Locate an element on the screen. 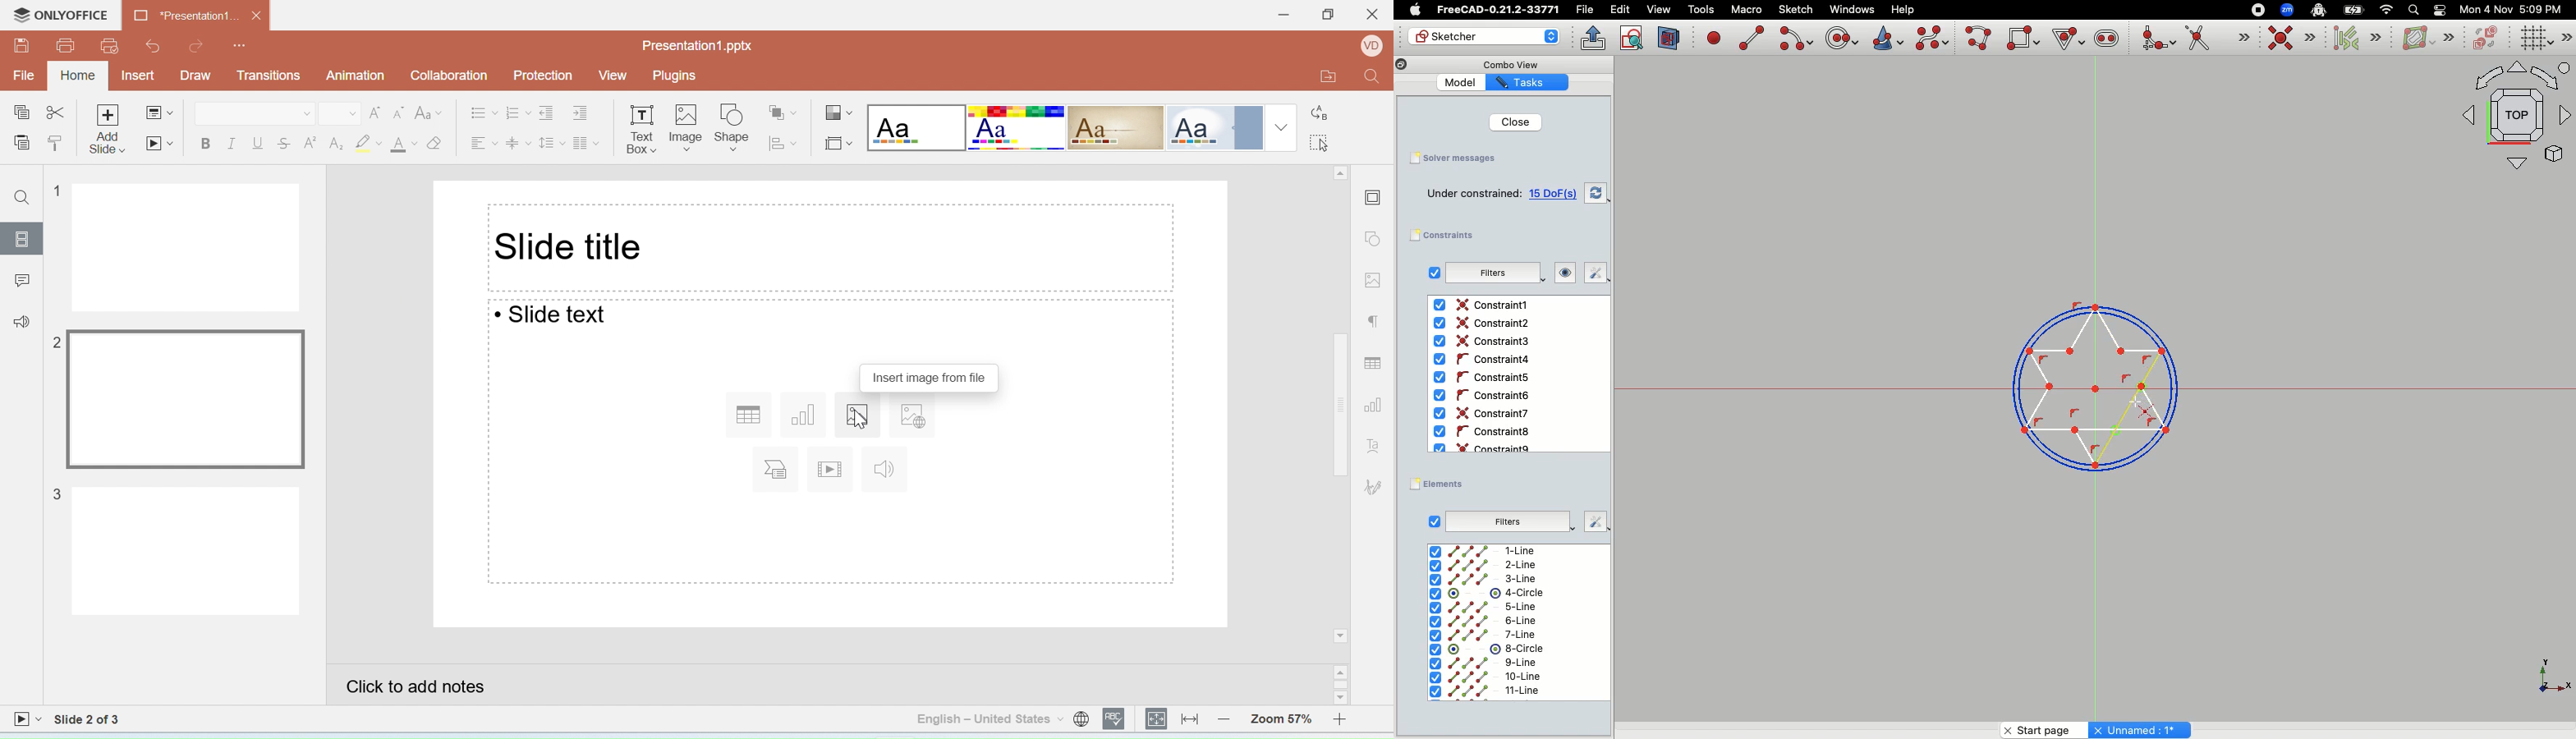  Open file location is located at coordinates (1319, 78).